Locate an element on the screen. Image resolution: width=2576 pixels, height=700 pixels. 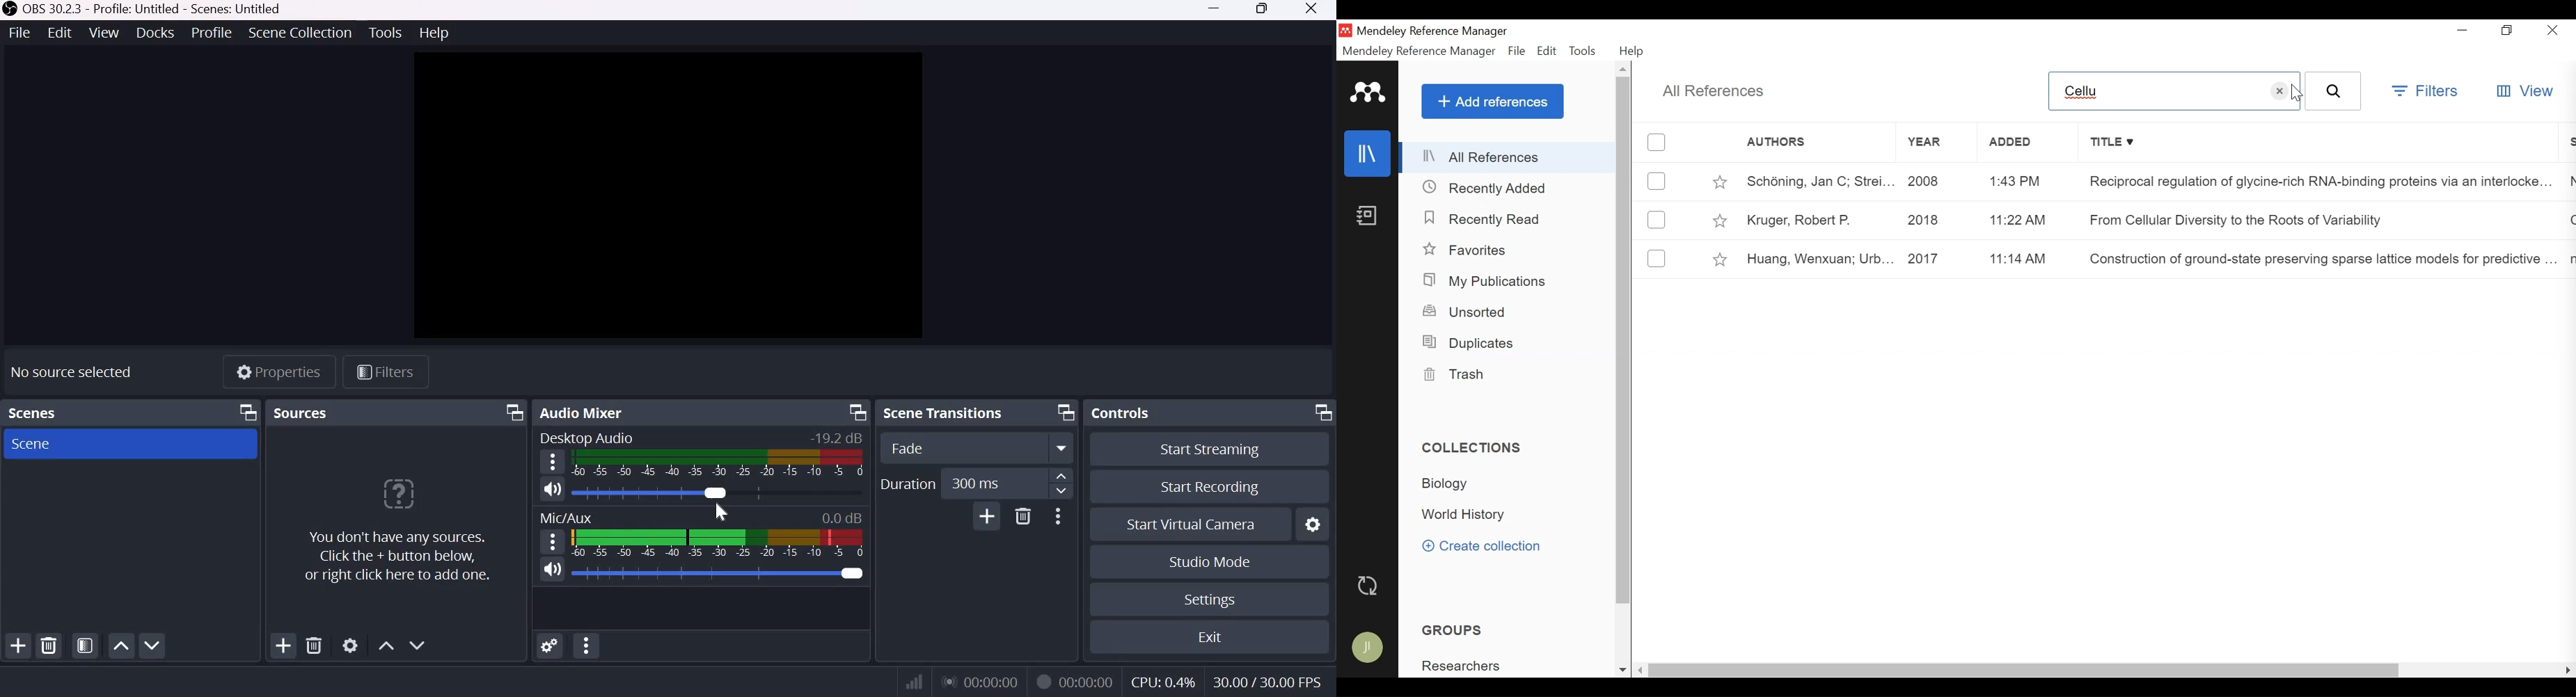
Scene collection is located at coordinates (302, 33).